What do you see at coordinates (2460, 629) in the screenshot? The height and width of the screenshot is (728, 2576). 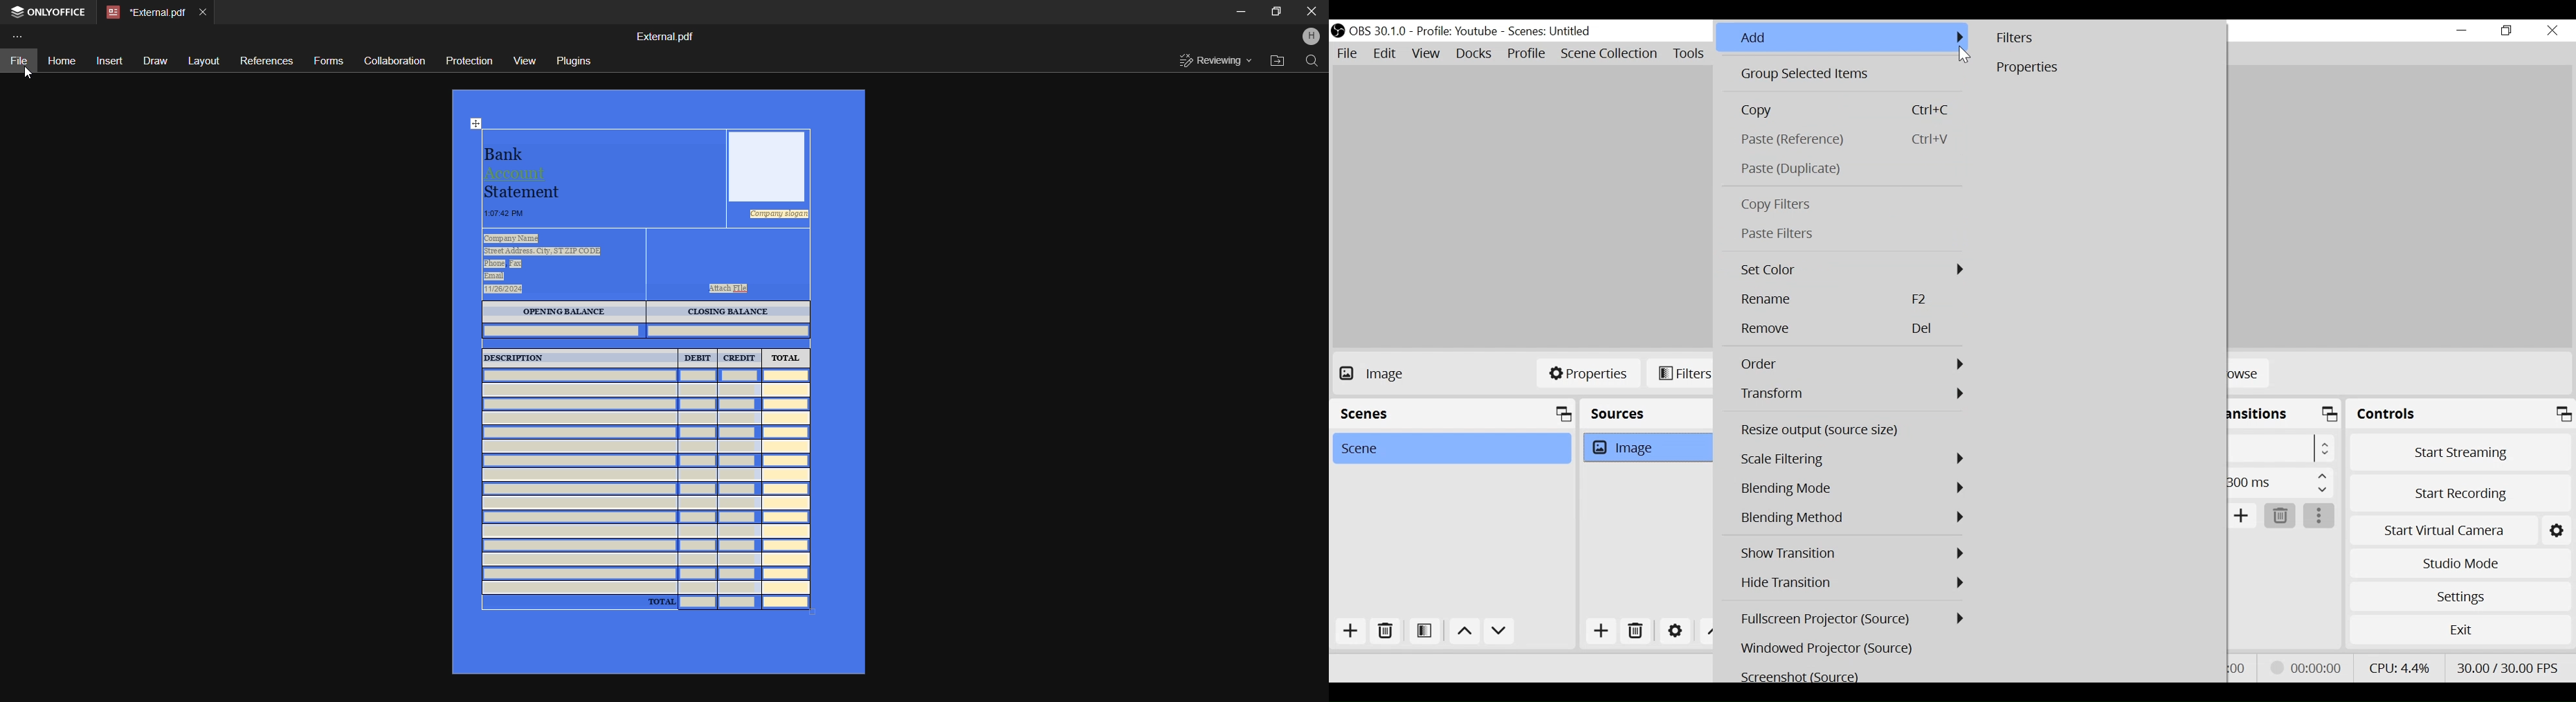 I see `Exit` at bounding box center [2460, 629].